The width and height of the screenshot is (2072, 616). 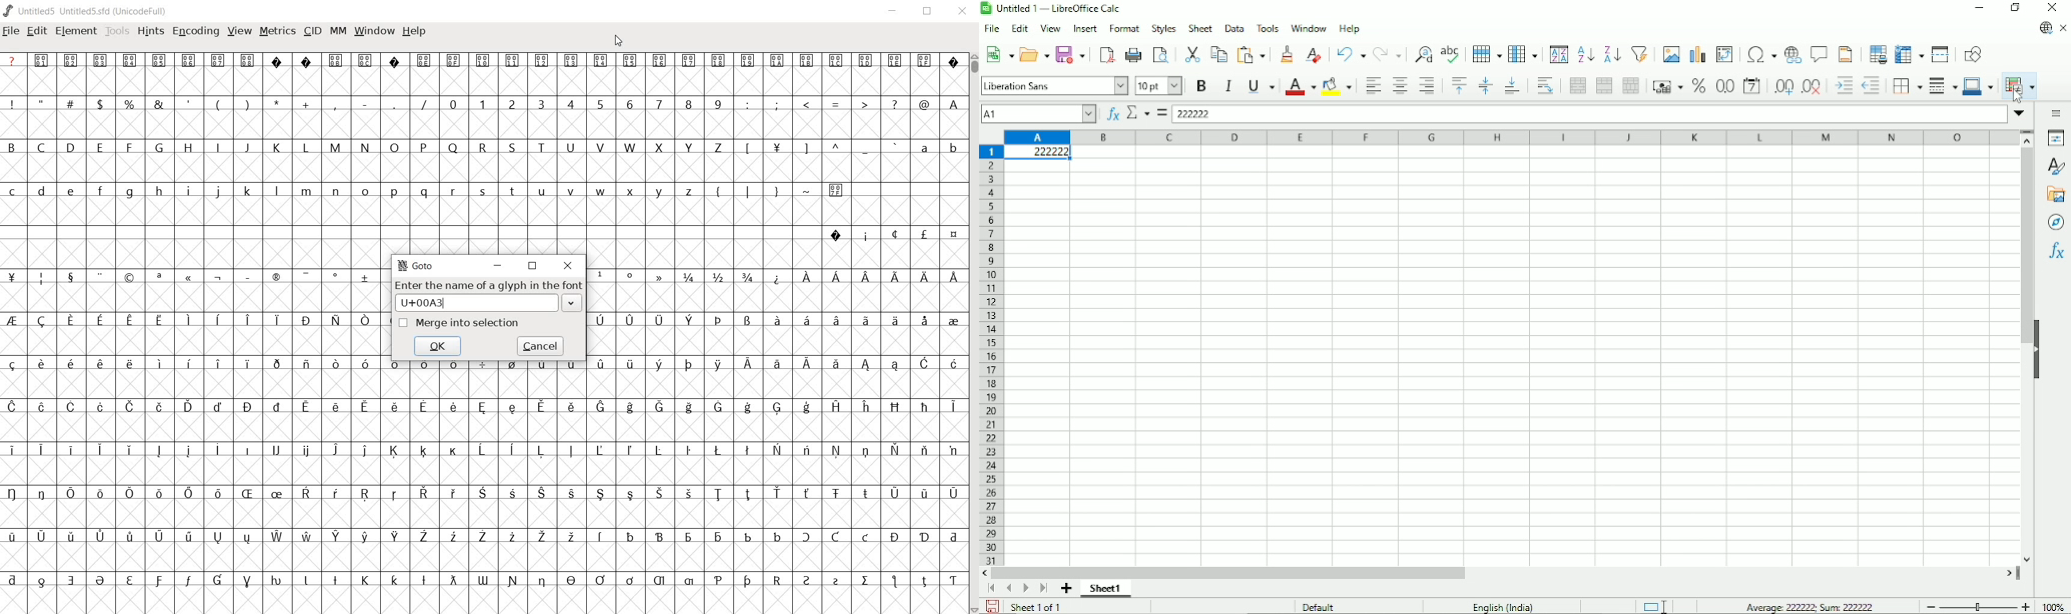 I want to click on Symbol, so click(x=688, y=364).